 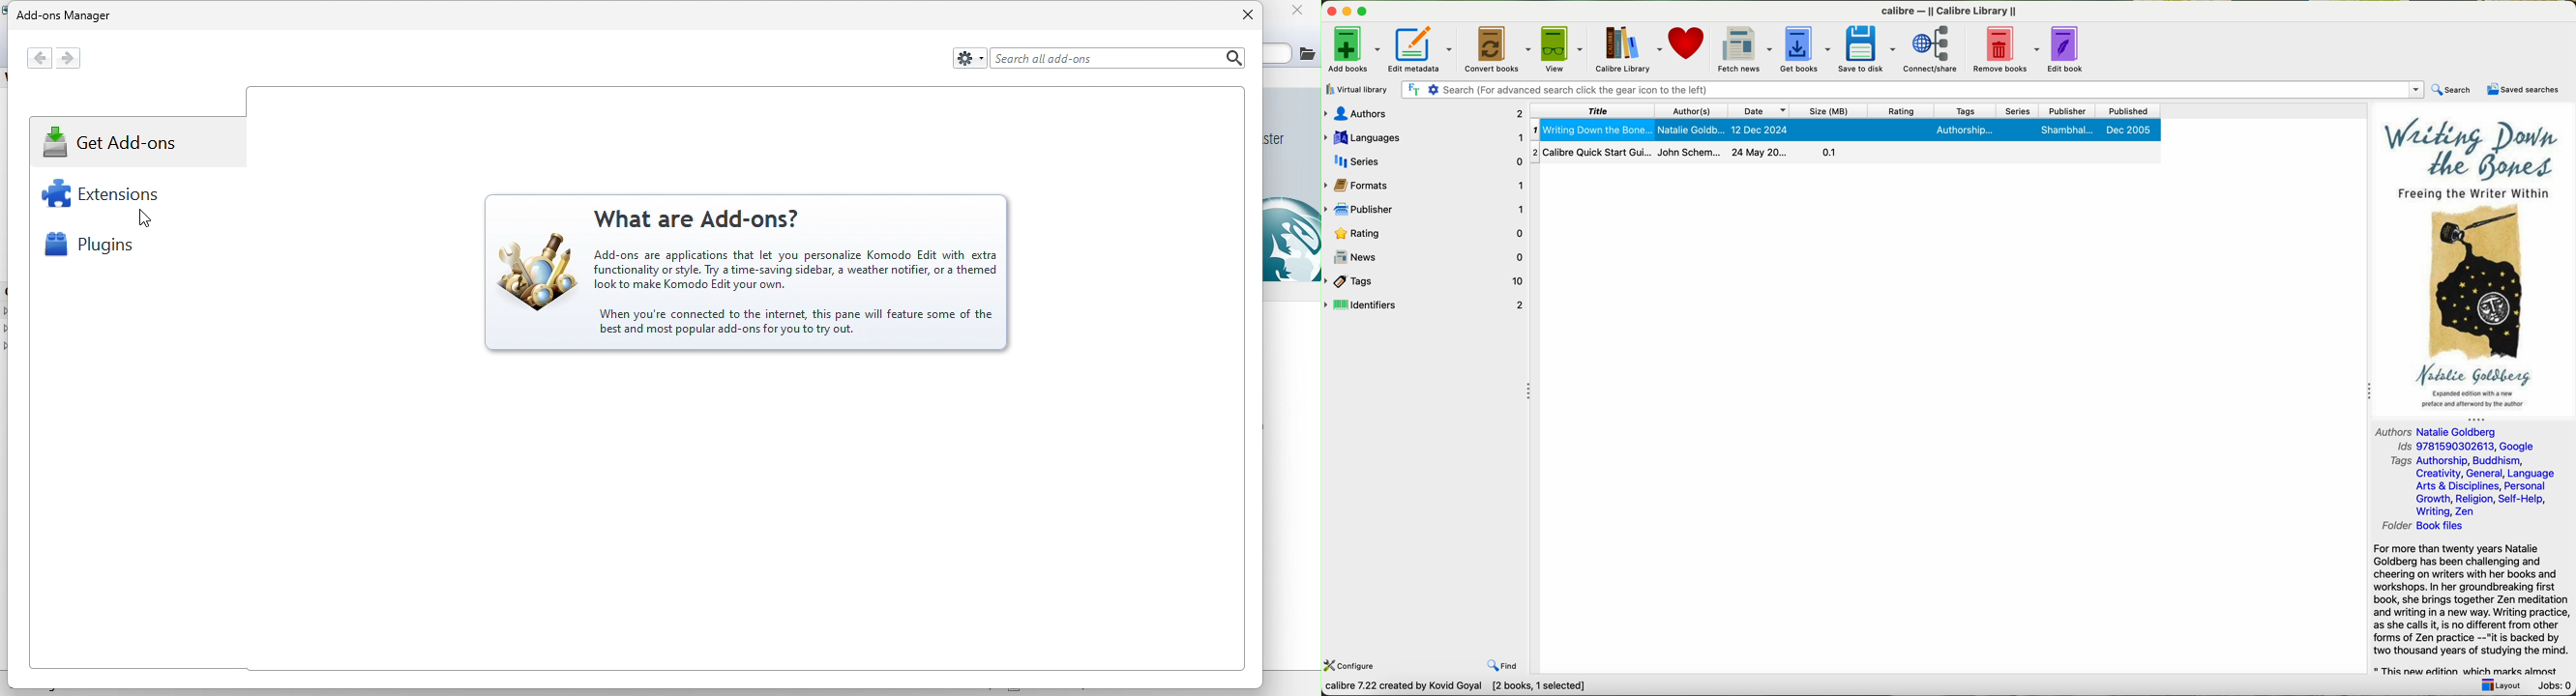 What do you see at coordinates (2475, 609) in the screenshot?
I see `for more than twenty years Natale Goldbeng has challengigng and cheering on writers with her books and workshops.in her groundbreaking book she bring Zen meditation and write in a new way.writing preactice as she called it not different from other zen practices.` at bounding box center [2475, 609].